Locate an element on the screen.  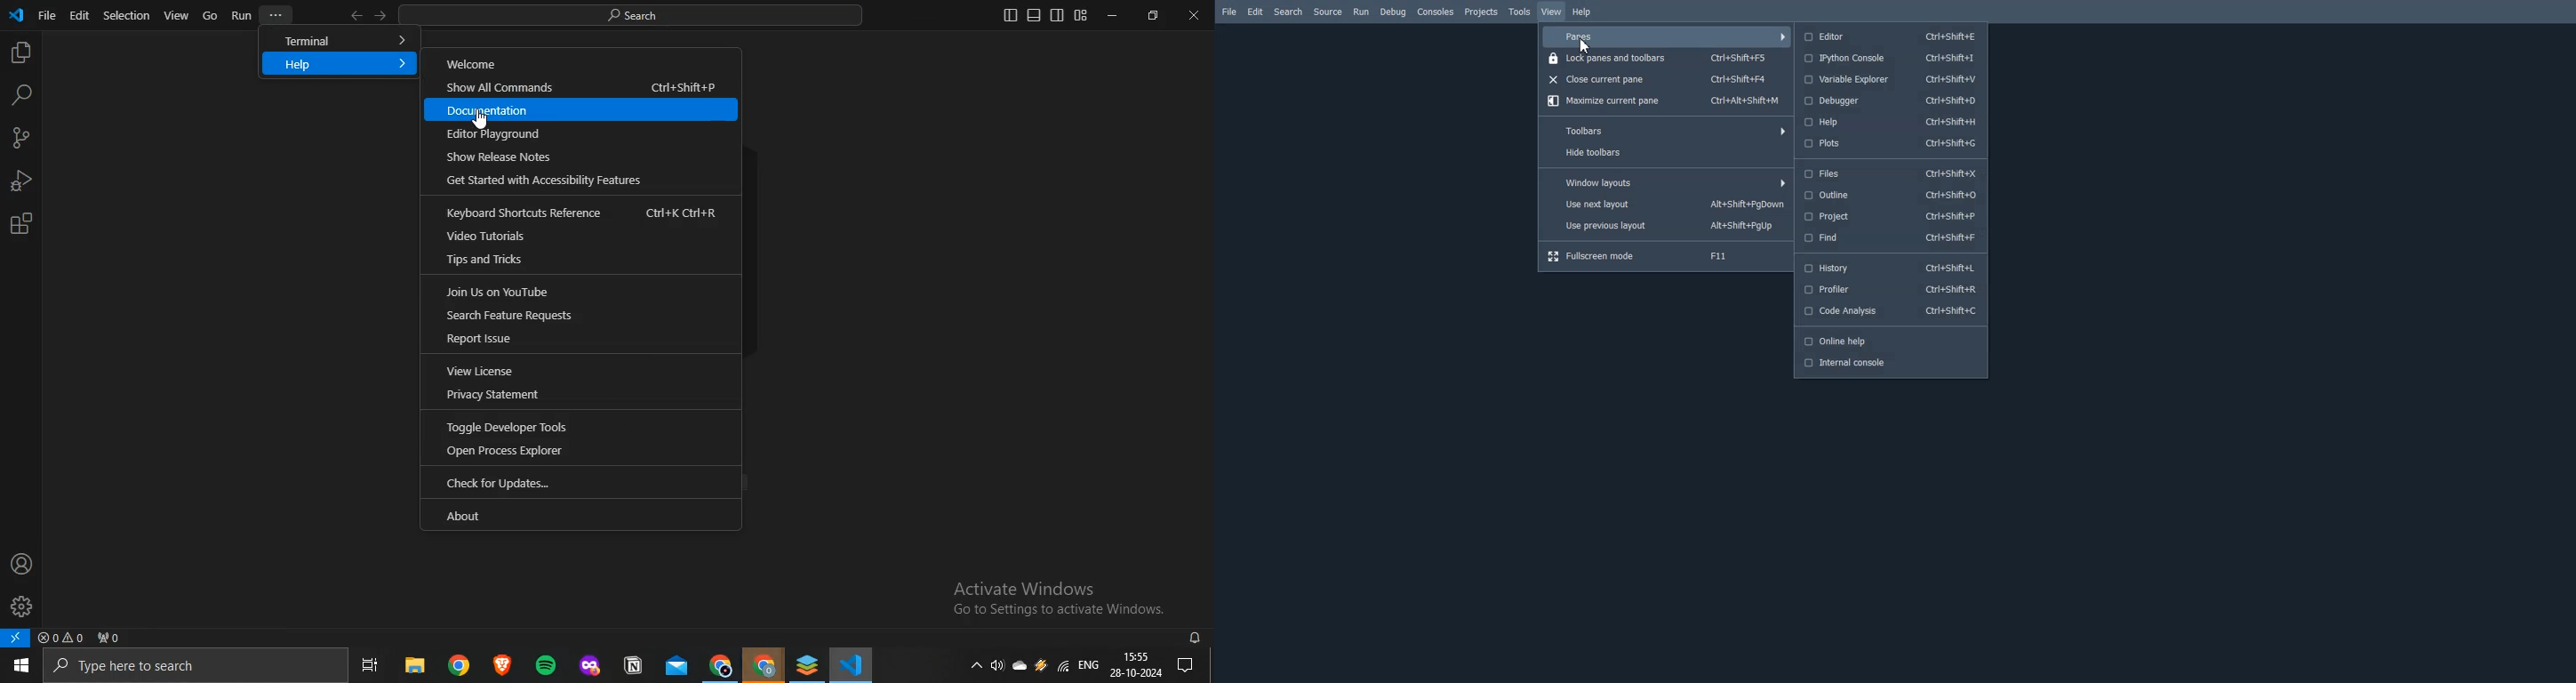
Search is located at coordinates (1288, 11).